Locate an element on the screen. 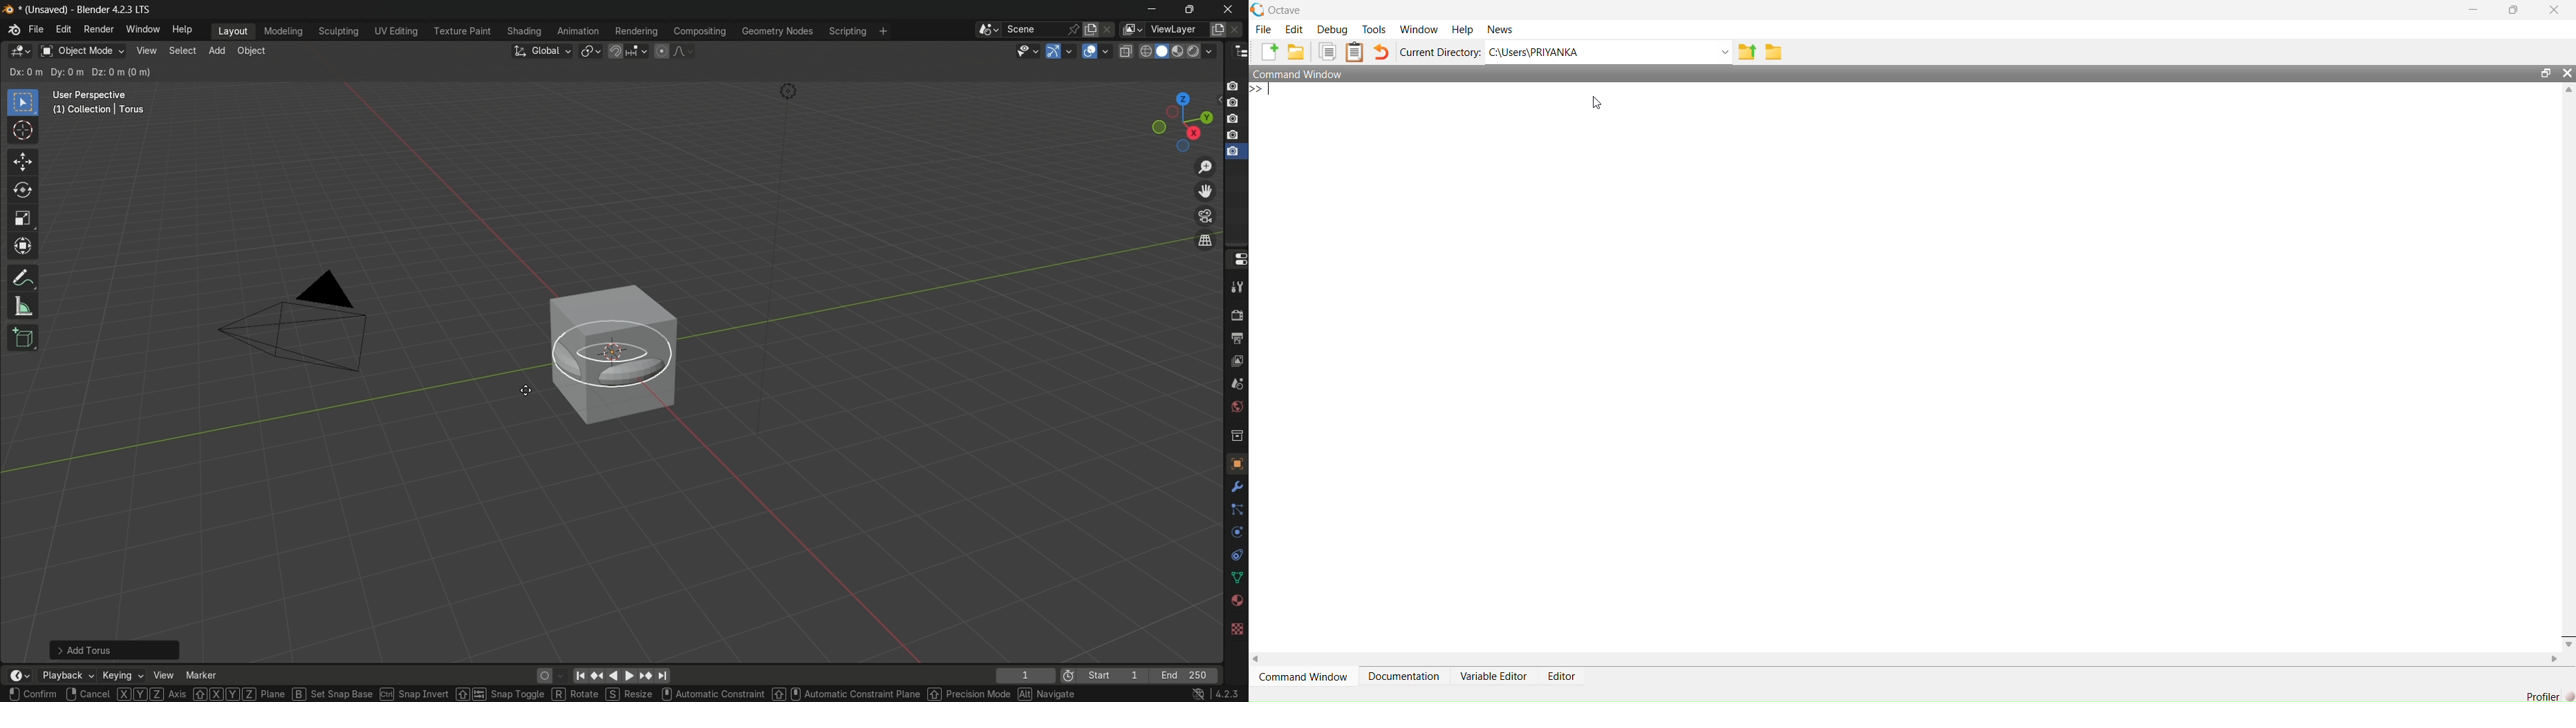  tools is located at coordinates (1236, 285).